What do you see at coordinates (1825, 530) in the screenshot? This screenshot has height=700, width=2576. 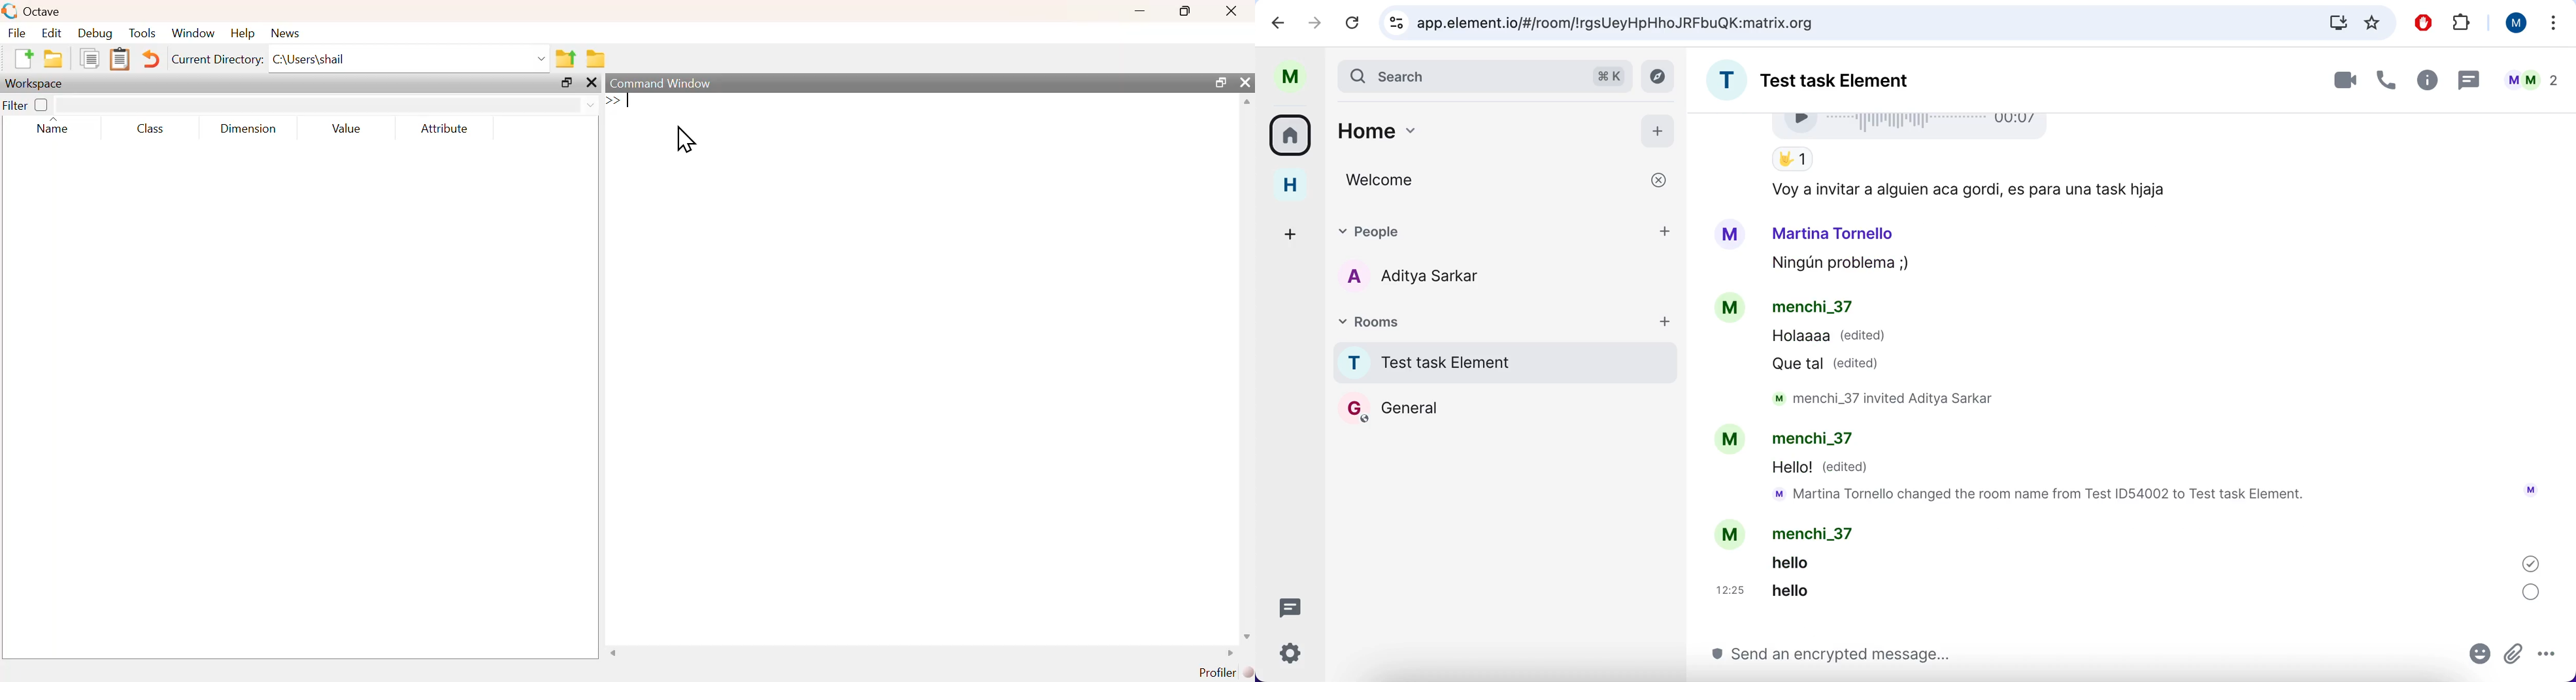 I see `menchi_37` at bounding box center [1825, 530].